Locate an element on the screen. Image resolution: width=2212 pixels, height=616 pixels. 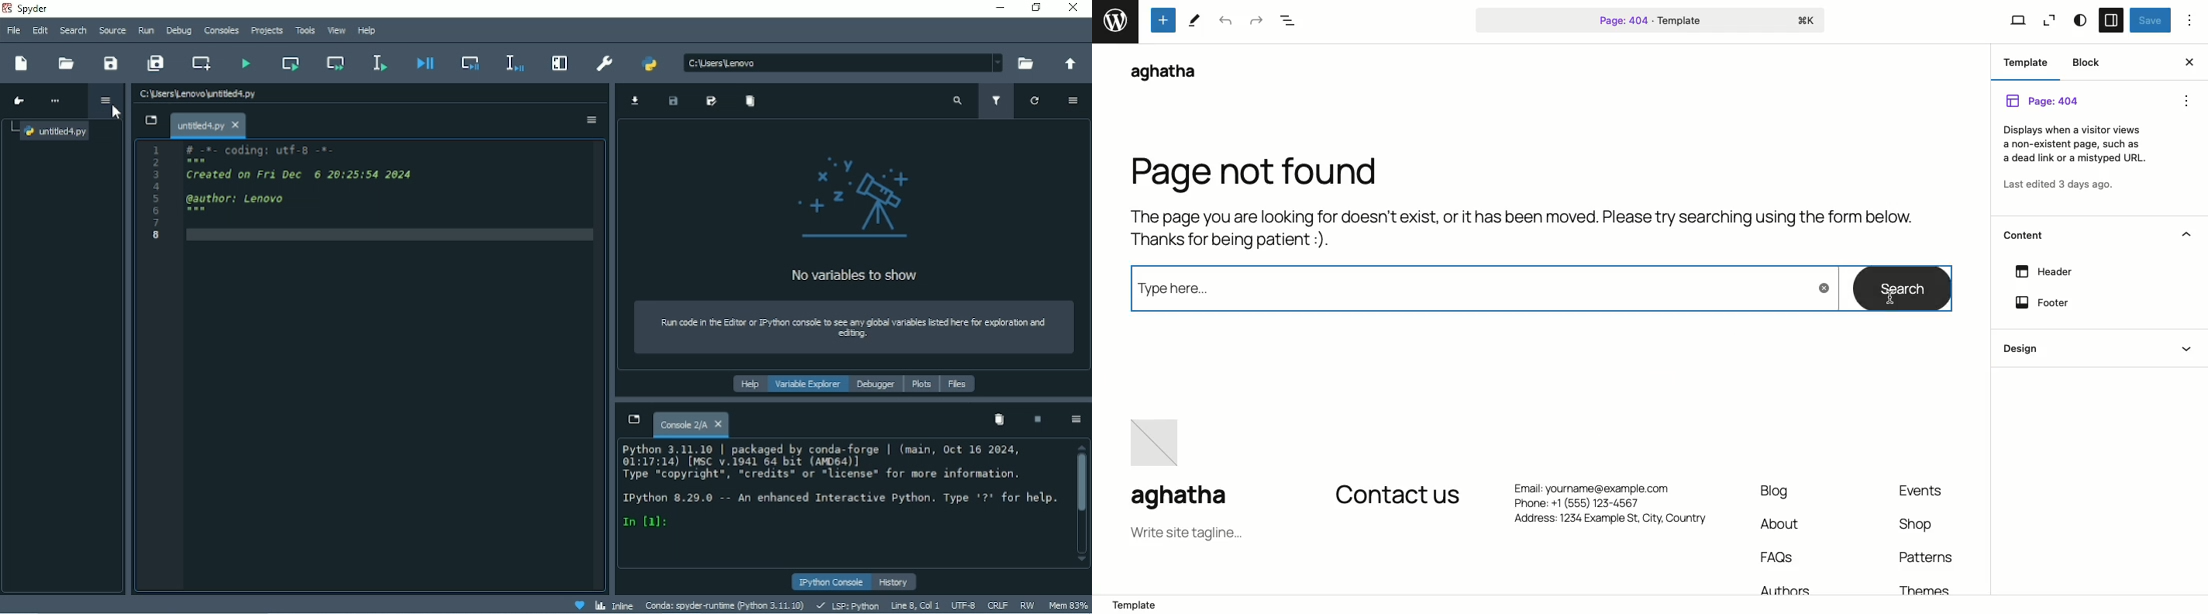
Blog is located at coordinates (1776, 492).